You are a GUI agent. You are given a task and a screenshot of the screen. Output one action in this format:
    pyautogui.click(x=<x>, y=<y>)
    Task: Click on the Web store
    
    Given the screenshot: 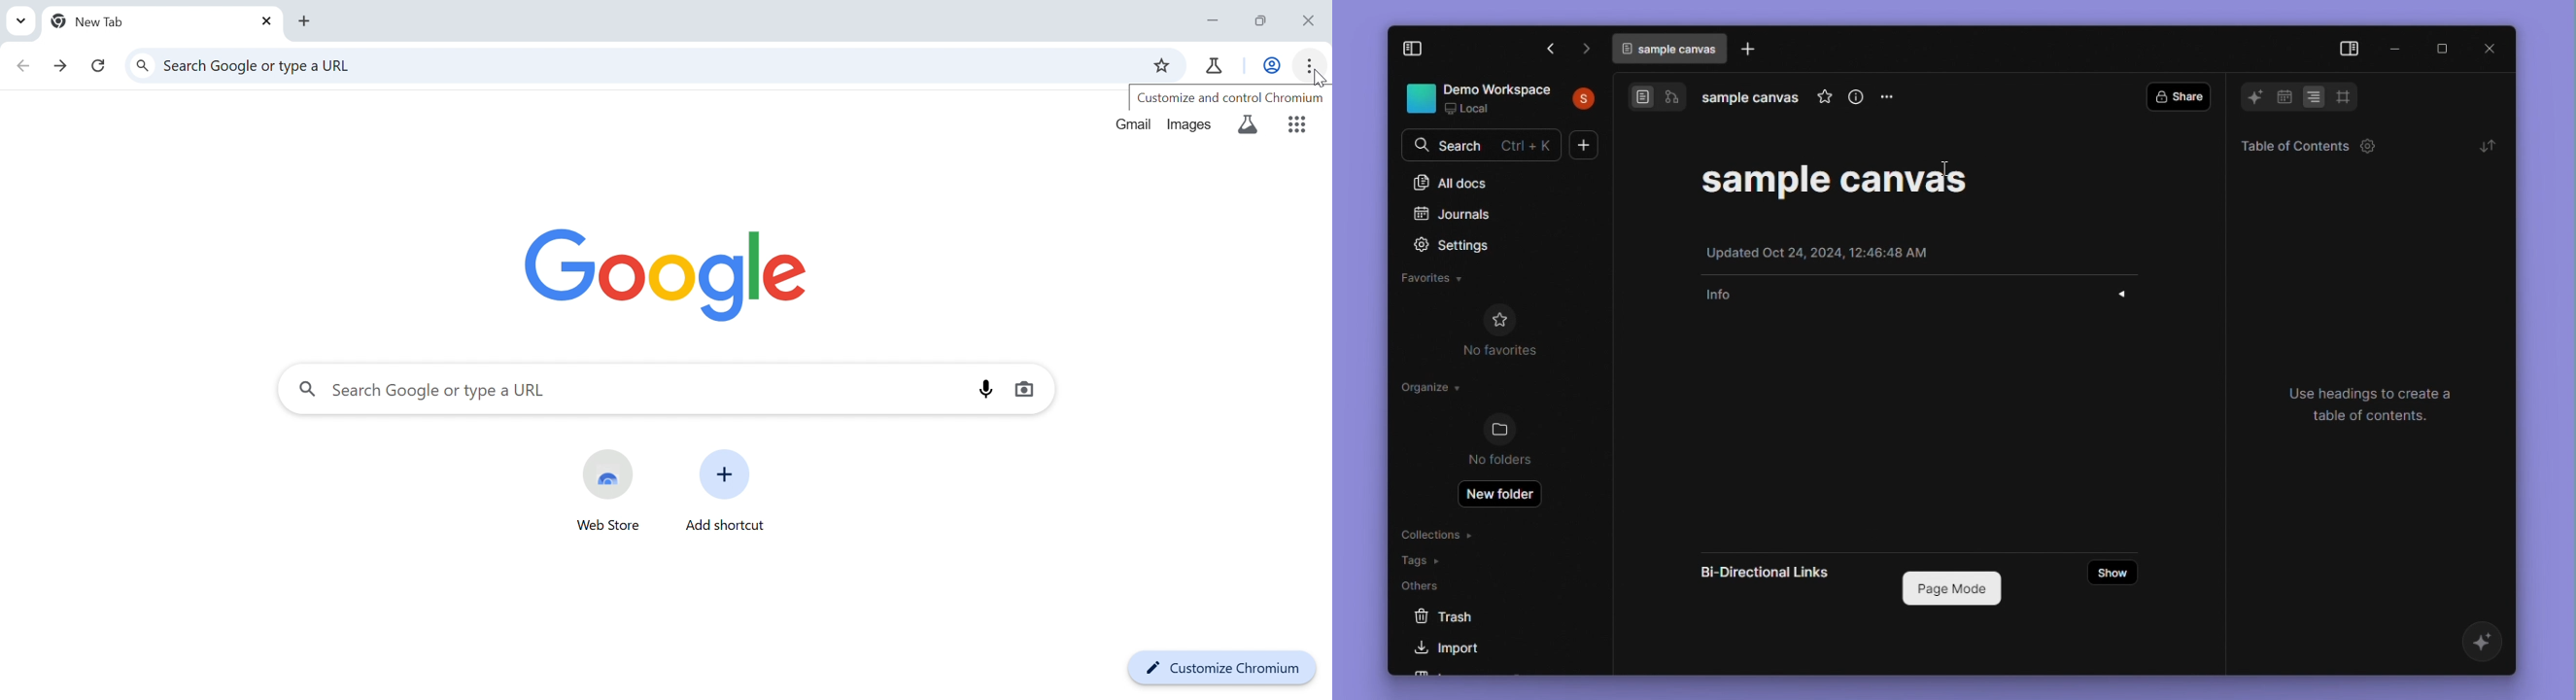 What is the action you would take?
    pyautogui.click(x=609, y=527)
    